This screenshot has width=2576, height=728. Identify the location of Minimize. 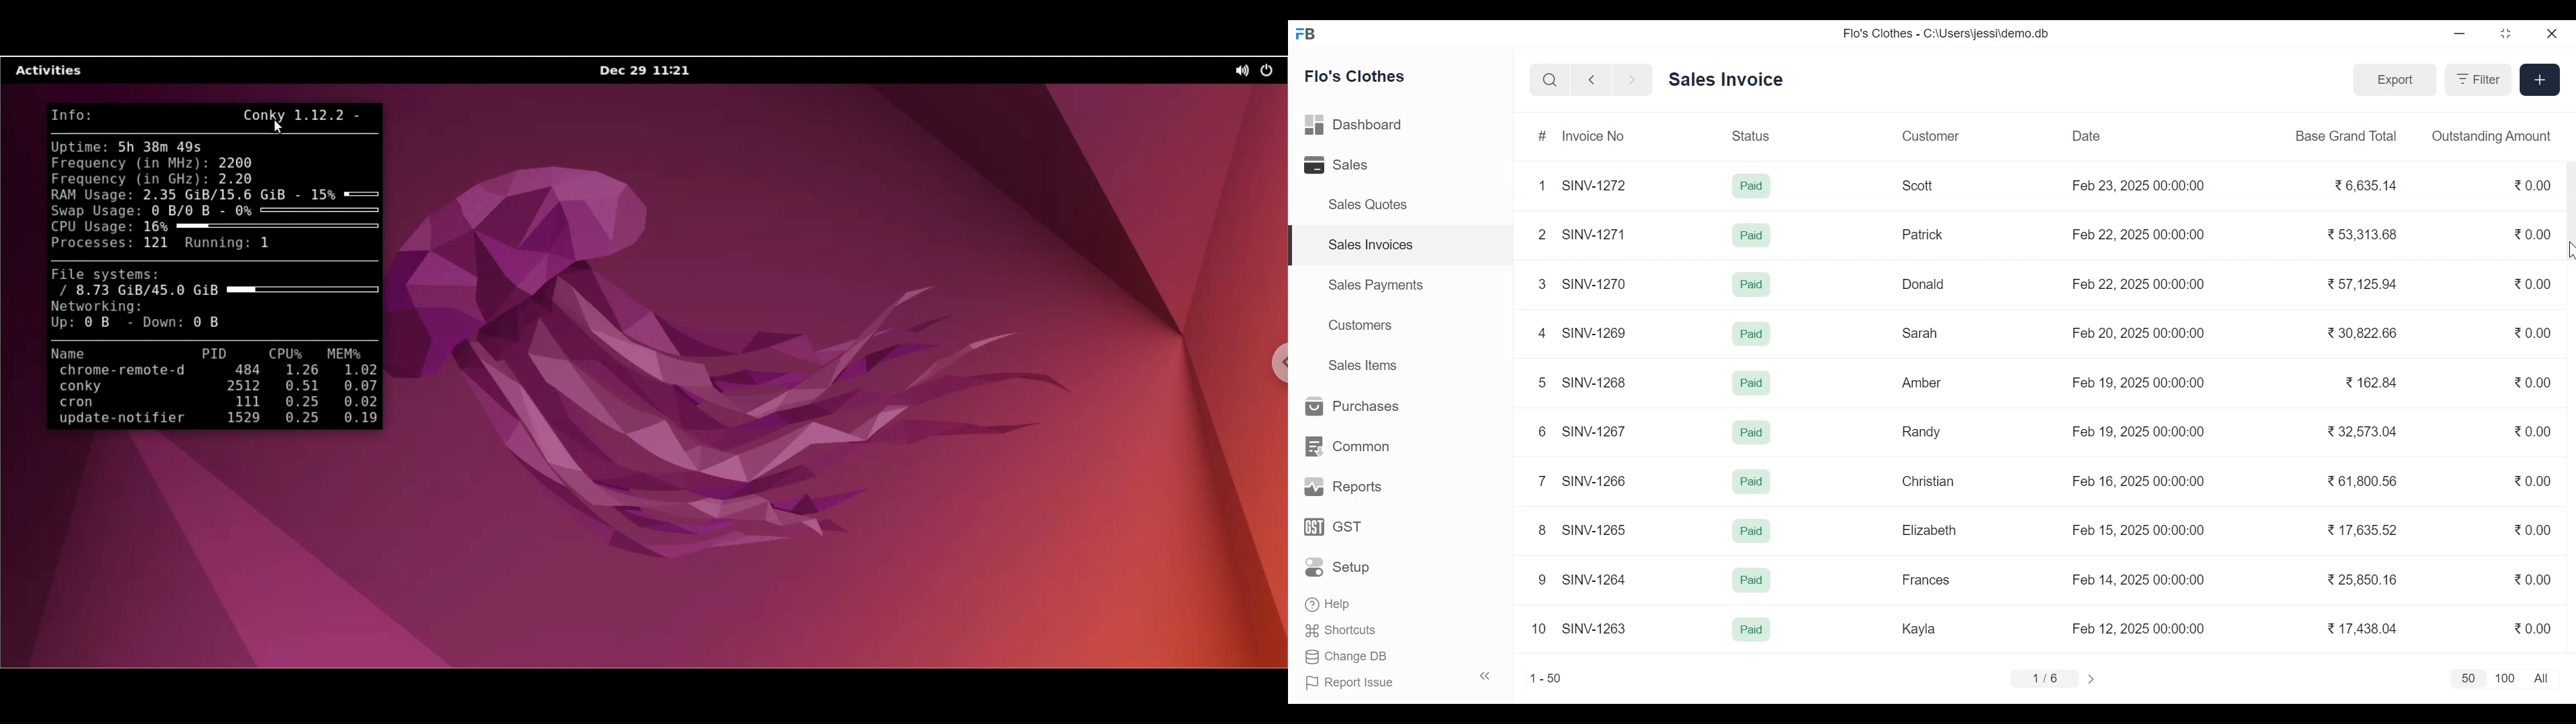
(2459, 35).